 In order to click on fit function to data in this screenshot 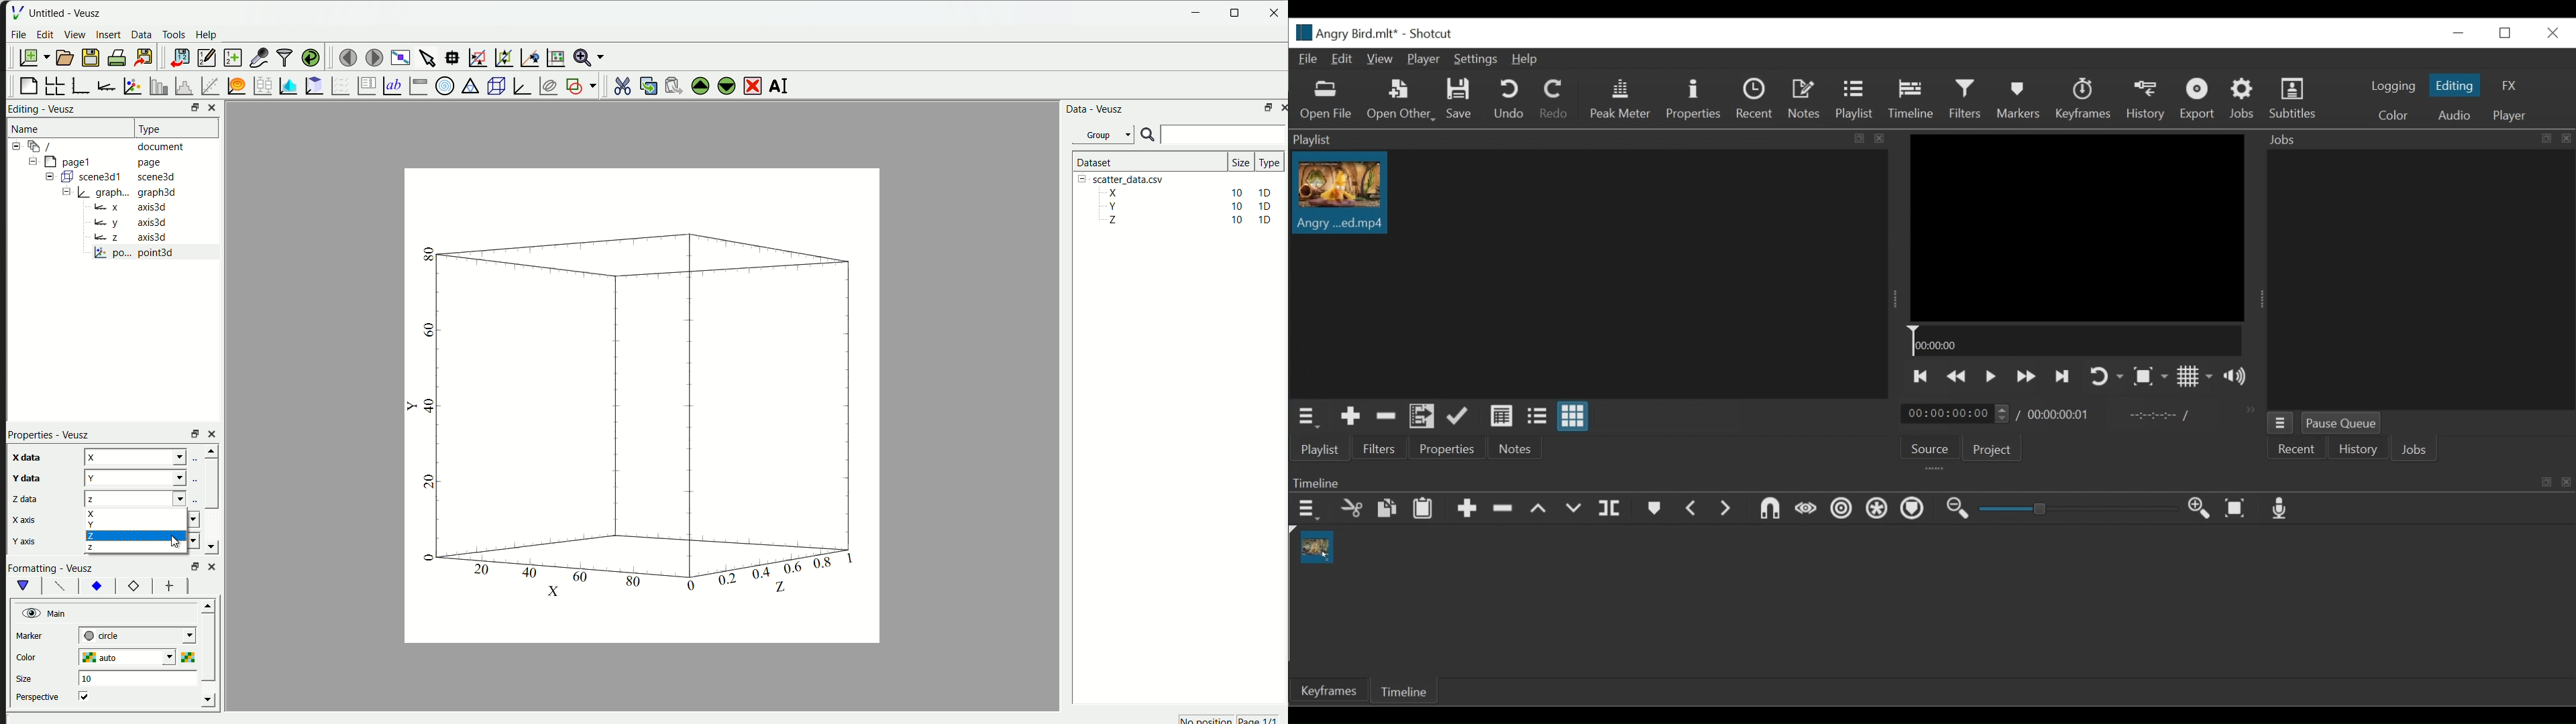, I will do `click(209, 85)`.